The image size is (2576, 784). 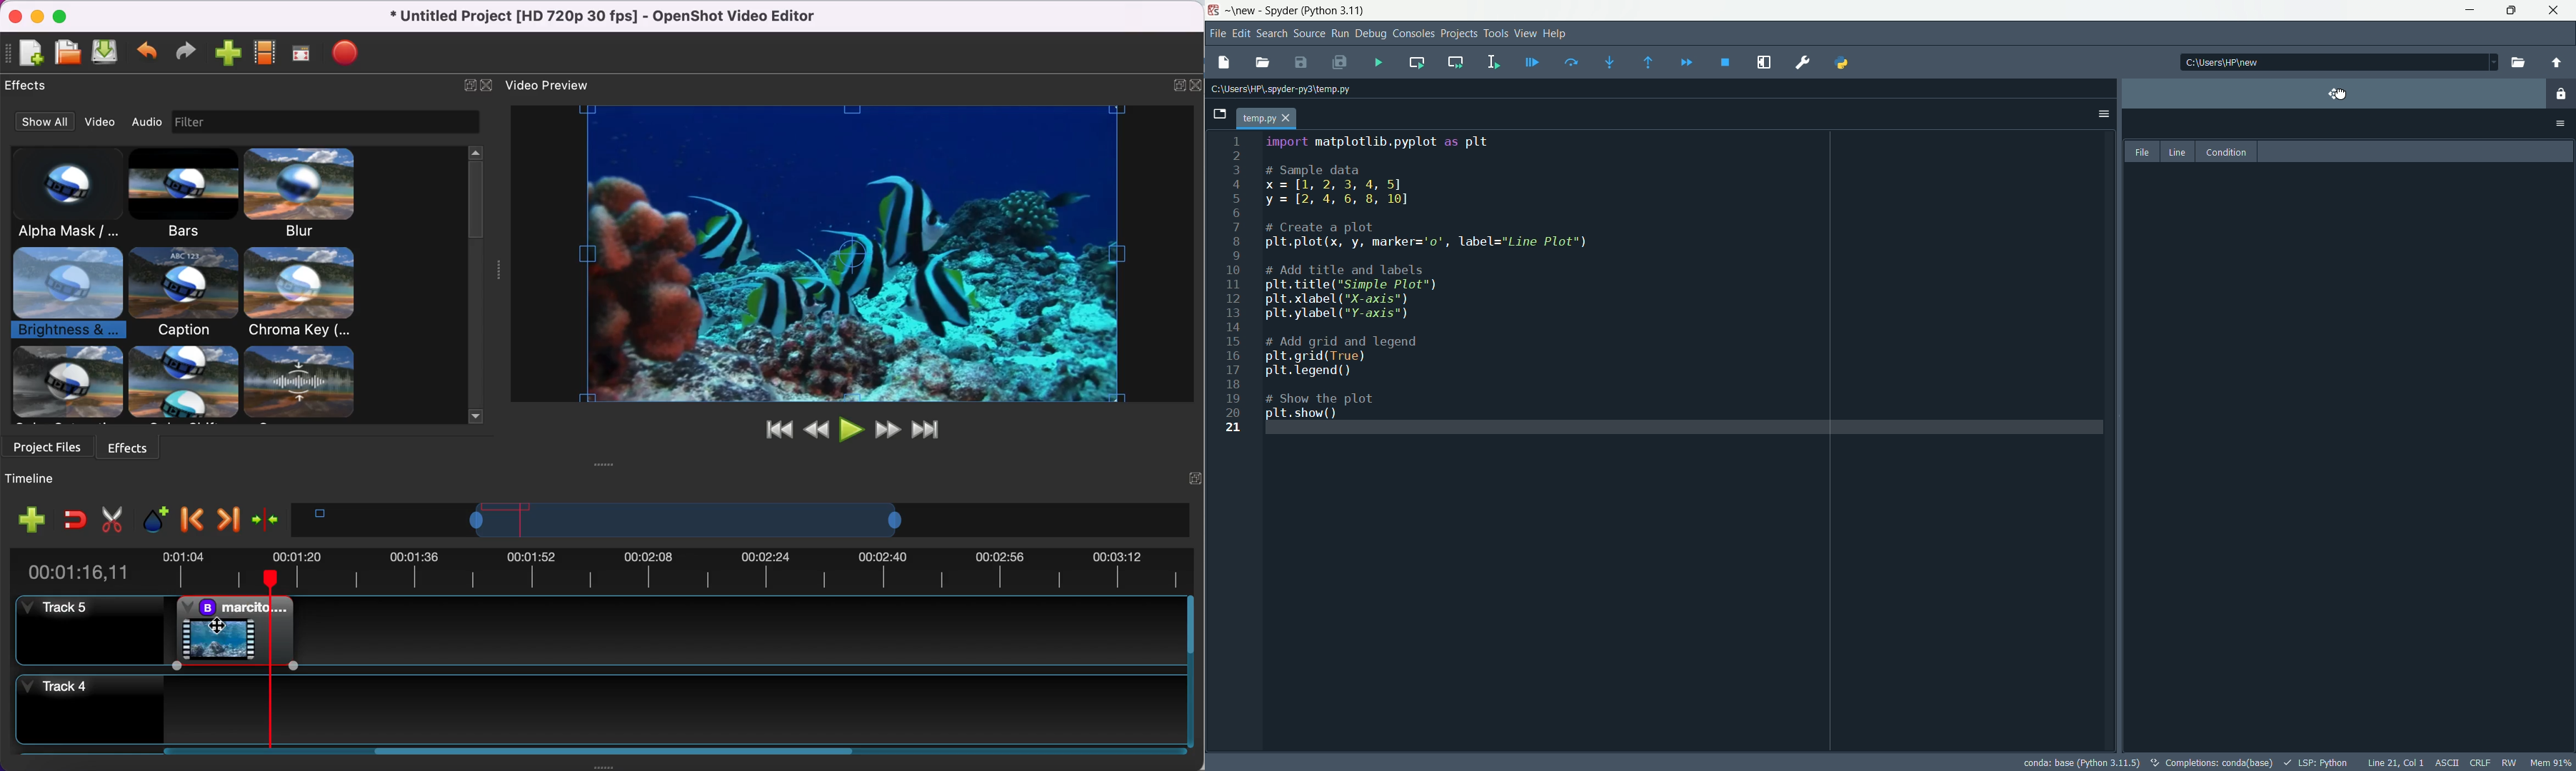 What do you see at coordinates (1301, 63) in the screenshot?
I see `save file` at bounding box center [1301, 63].